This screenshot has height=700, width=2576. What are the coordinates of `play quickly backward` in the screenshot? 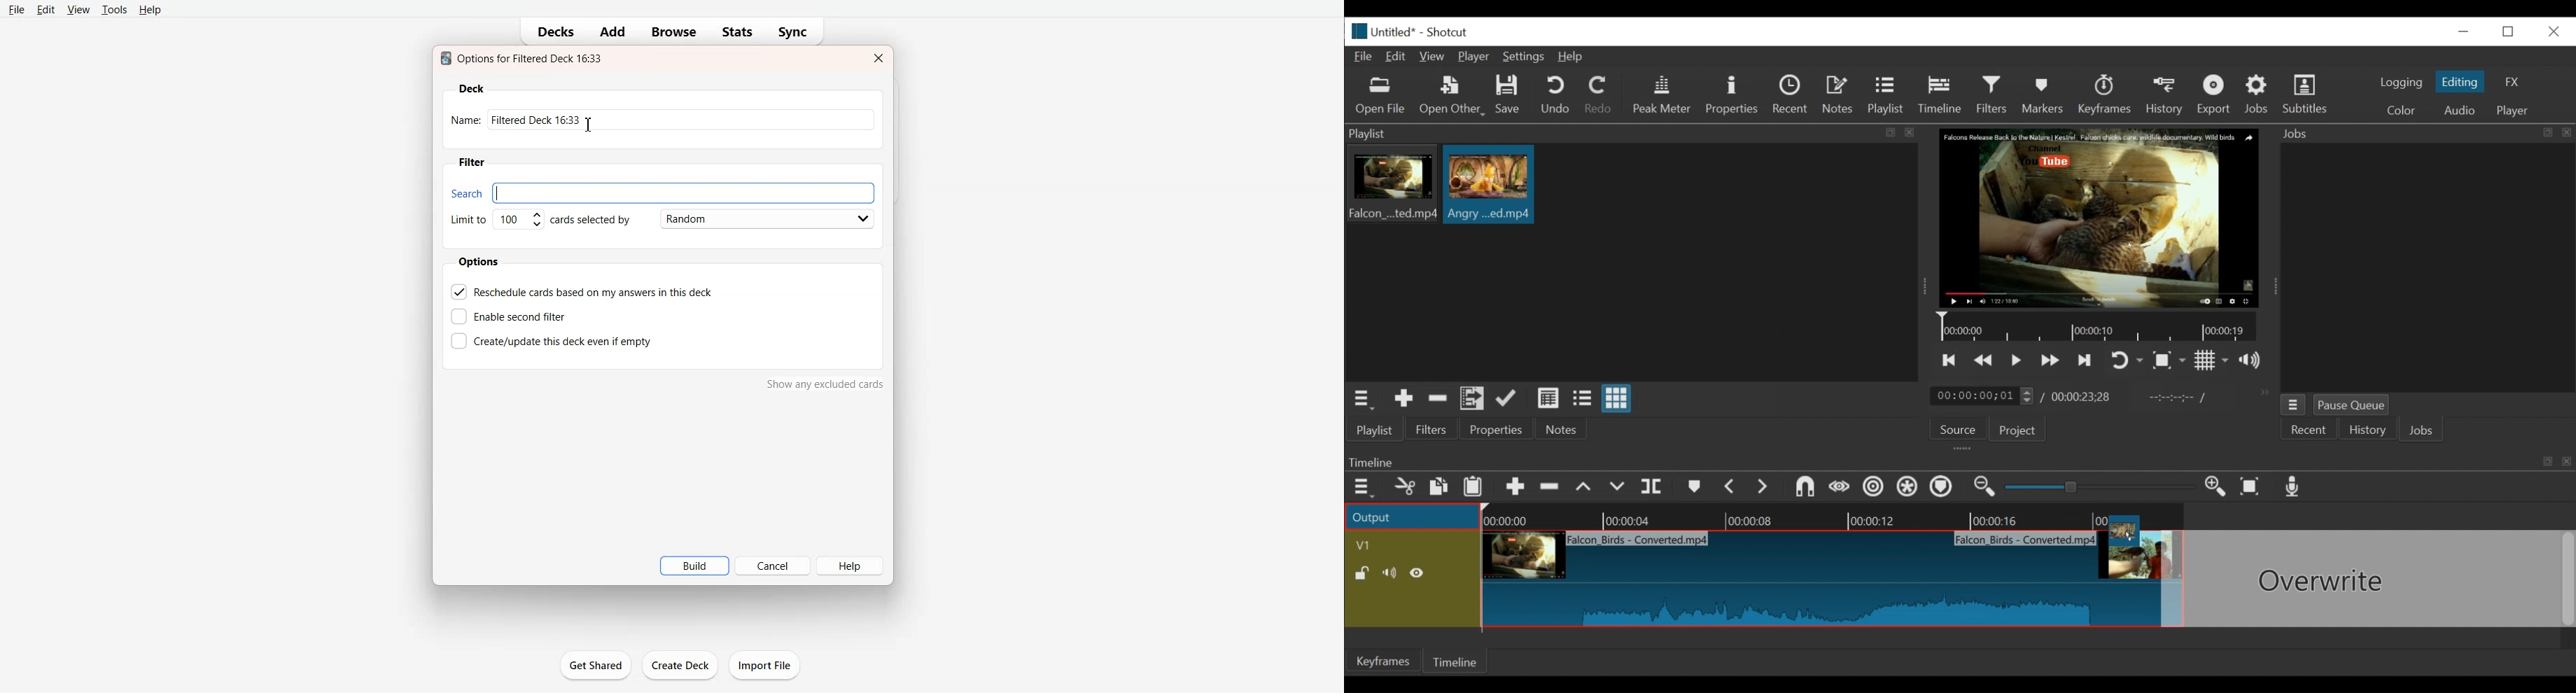 It's located at (1984, 361).